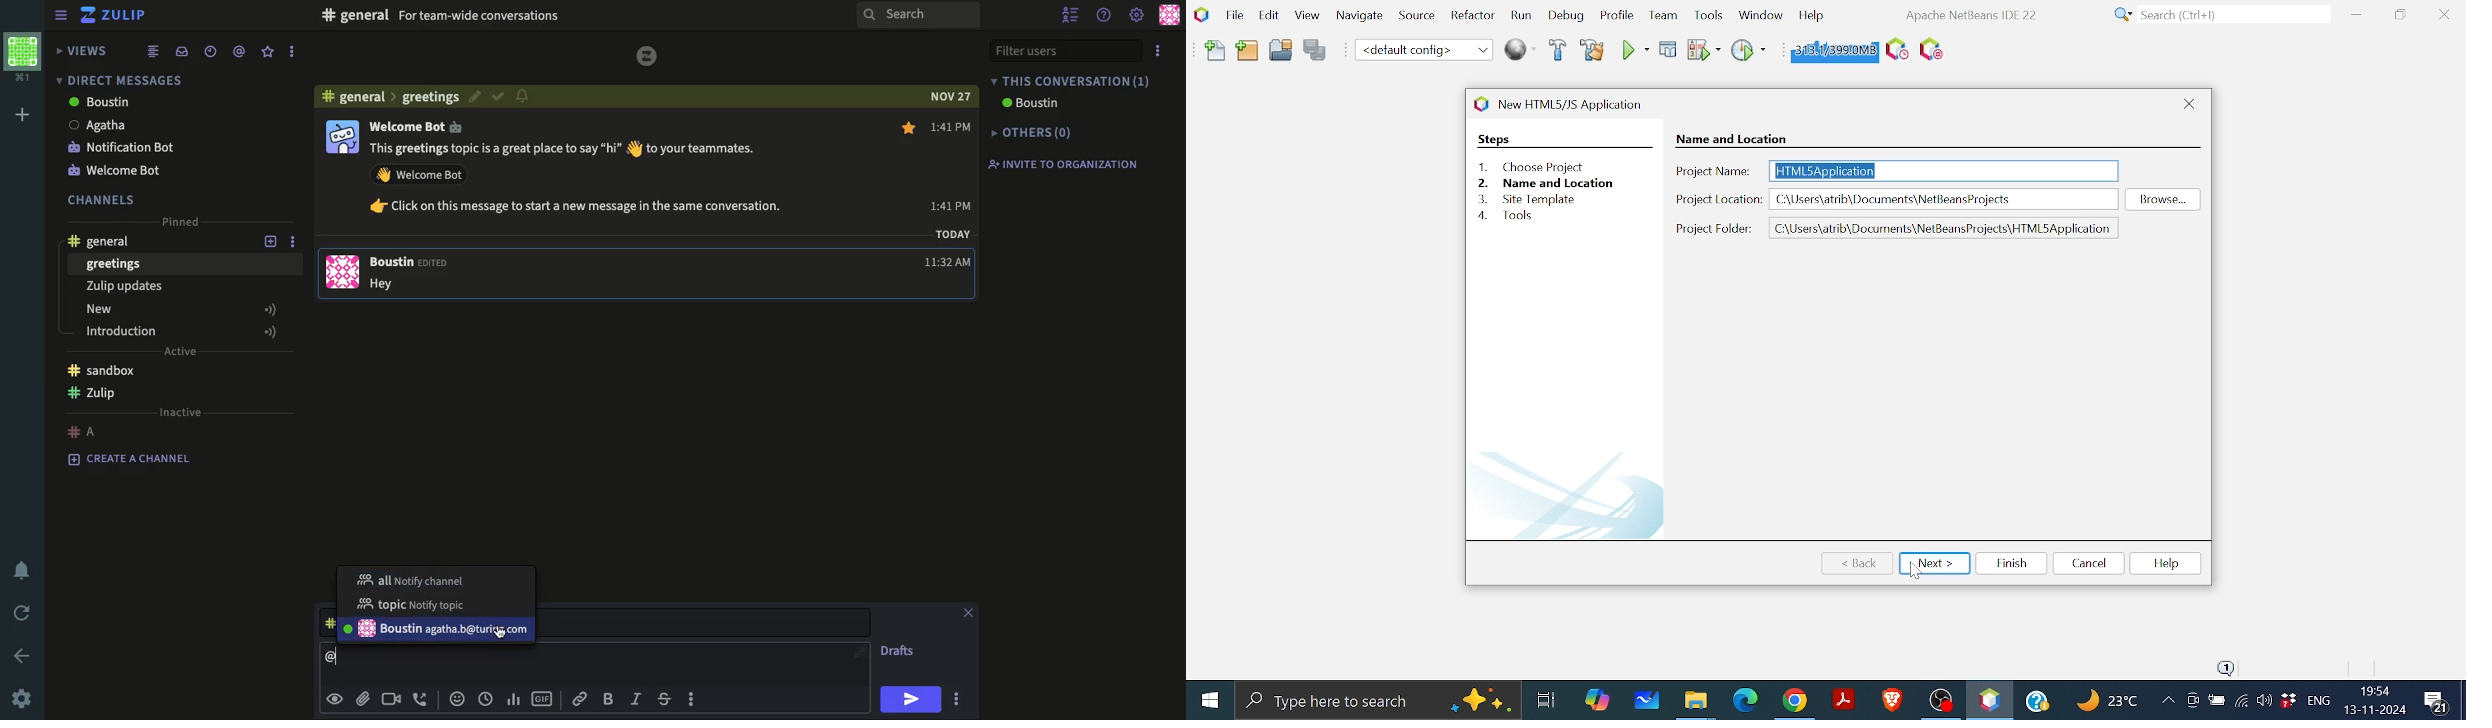 Image resolution: width=2492 pixels, height=728 pixels. I want to click on , so click(2264, 699).